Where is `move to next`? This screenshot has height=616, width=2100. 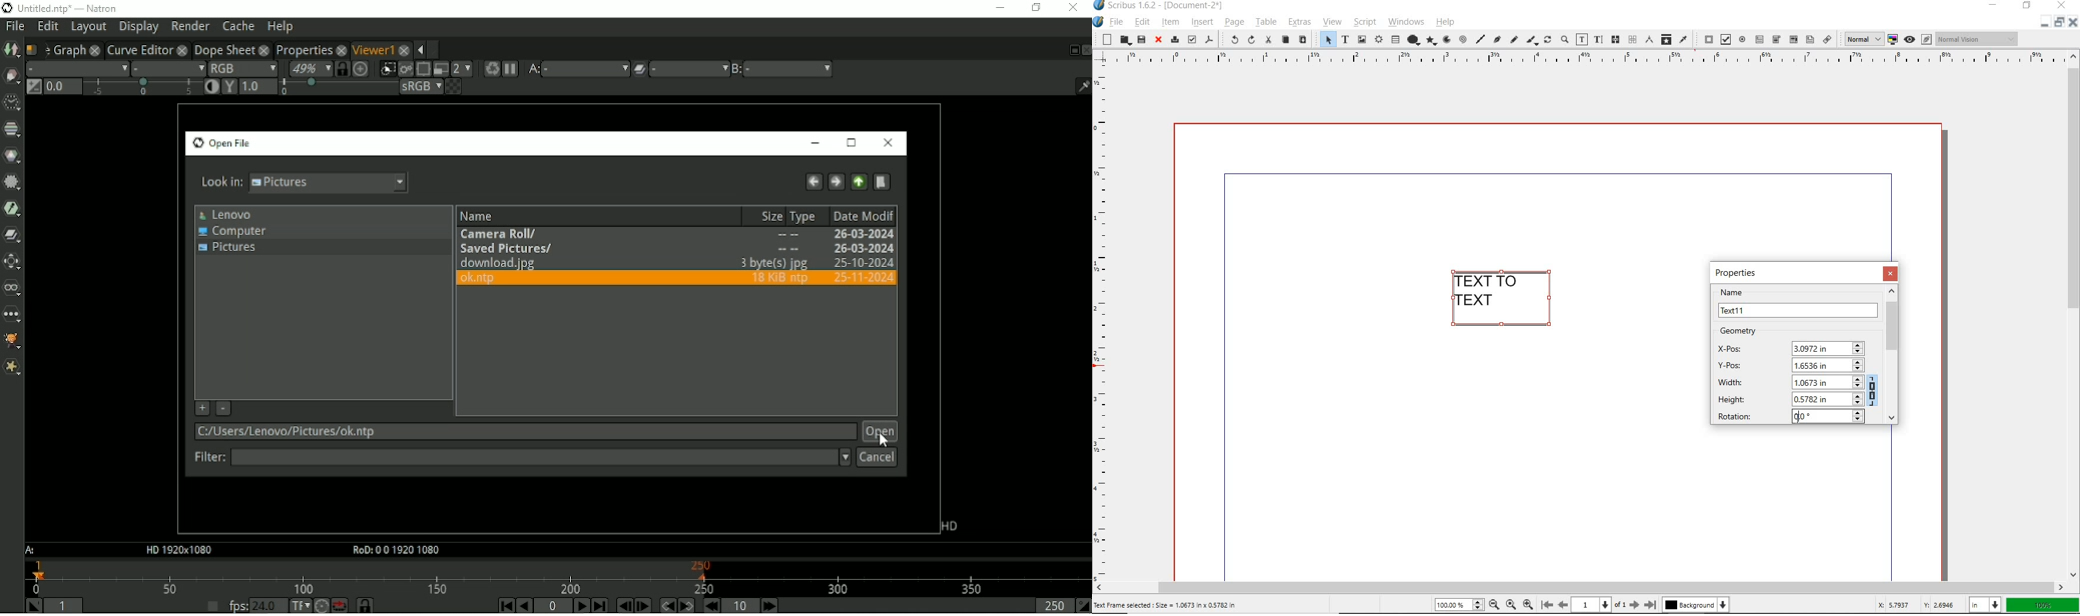 move to next is located at coordinates (1637, 606).